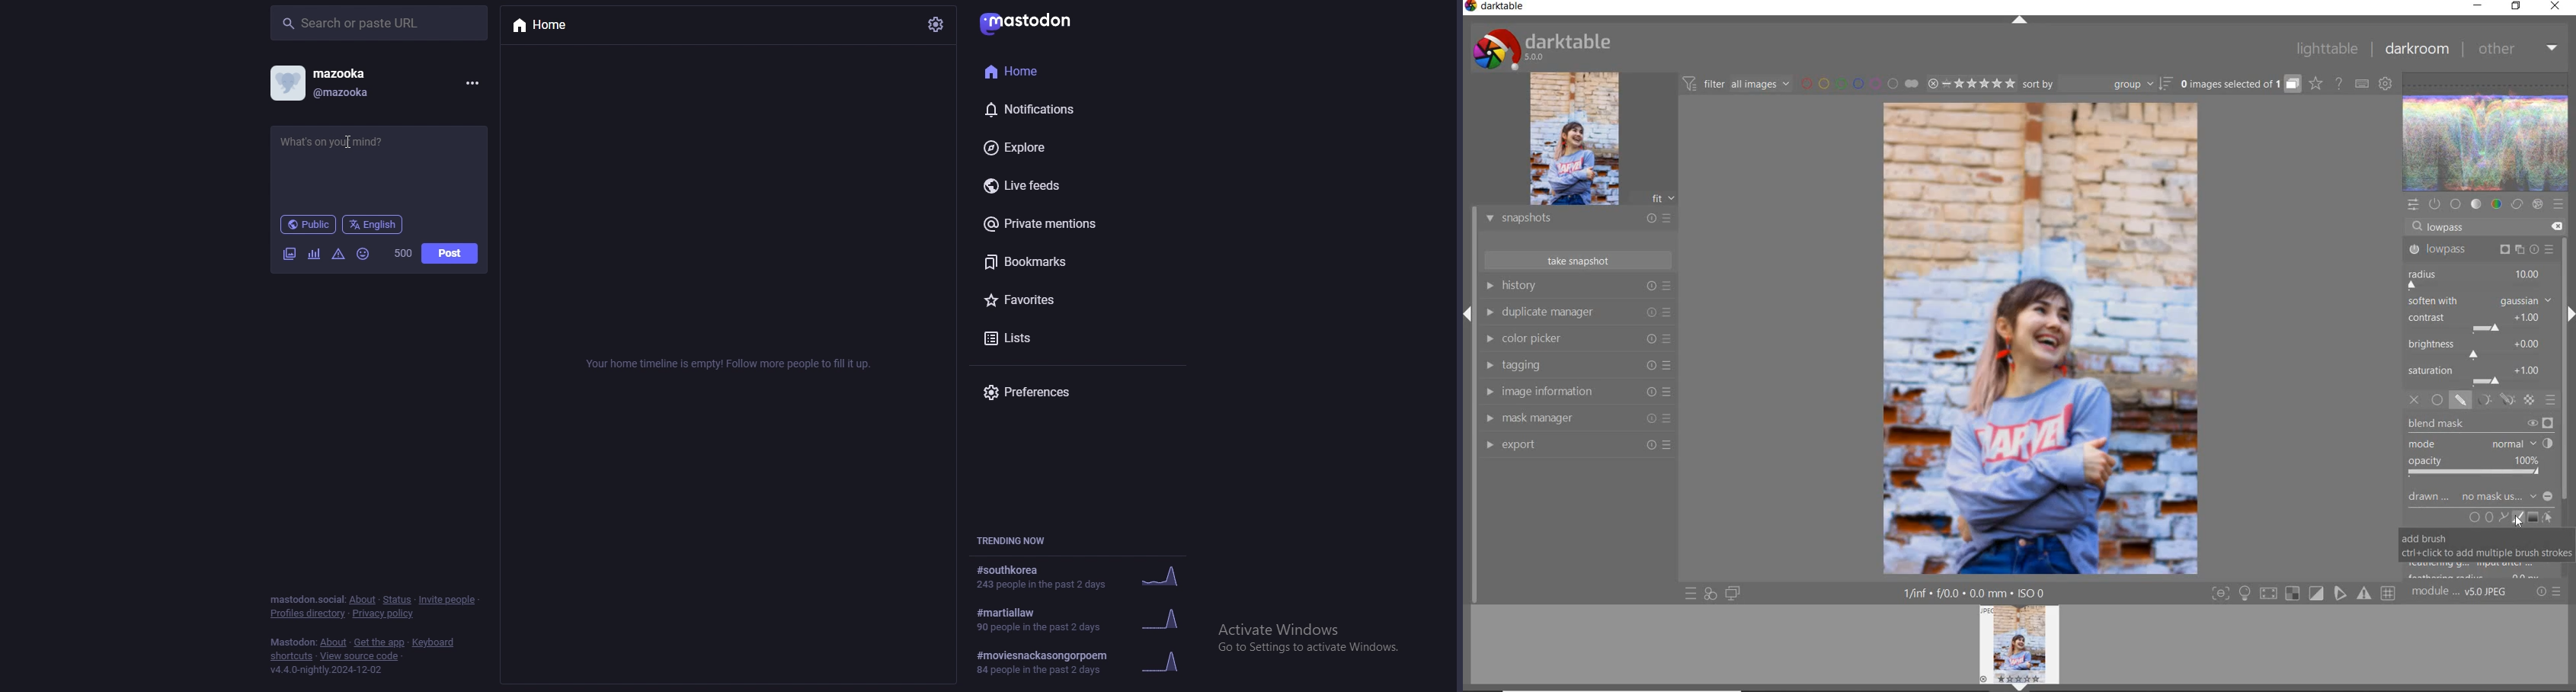 The height and width of the screenshot is (700, 2576). What do you see at coordinates (1577, 261) in the screenshot?
I see `take snapshots` at bounding box center [1577, 261].